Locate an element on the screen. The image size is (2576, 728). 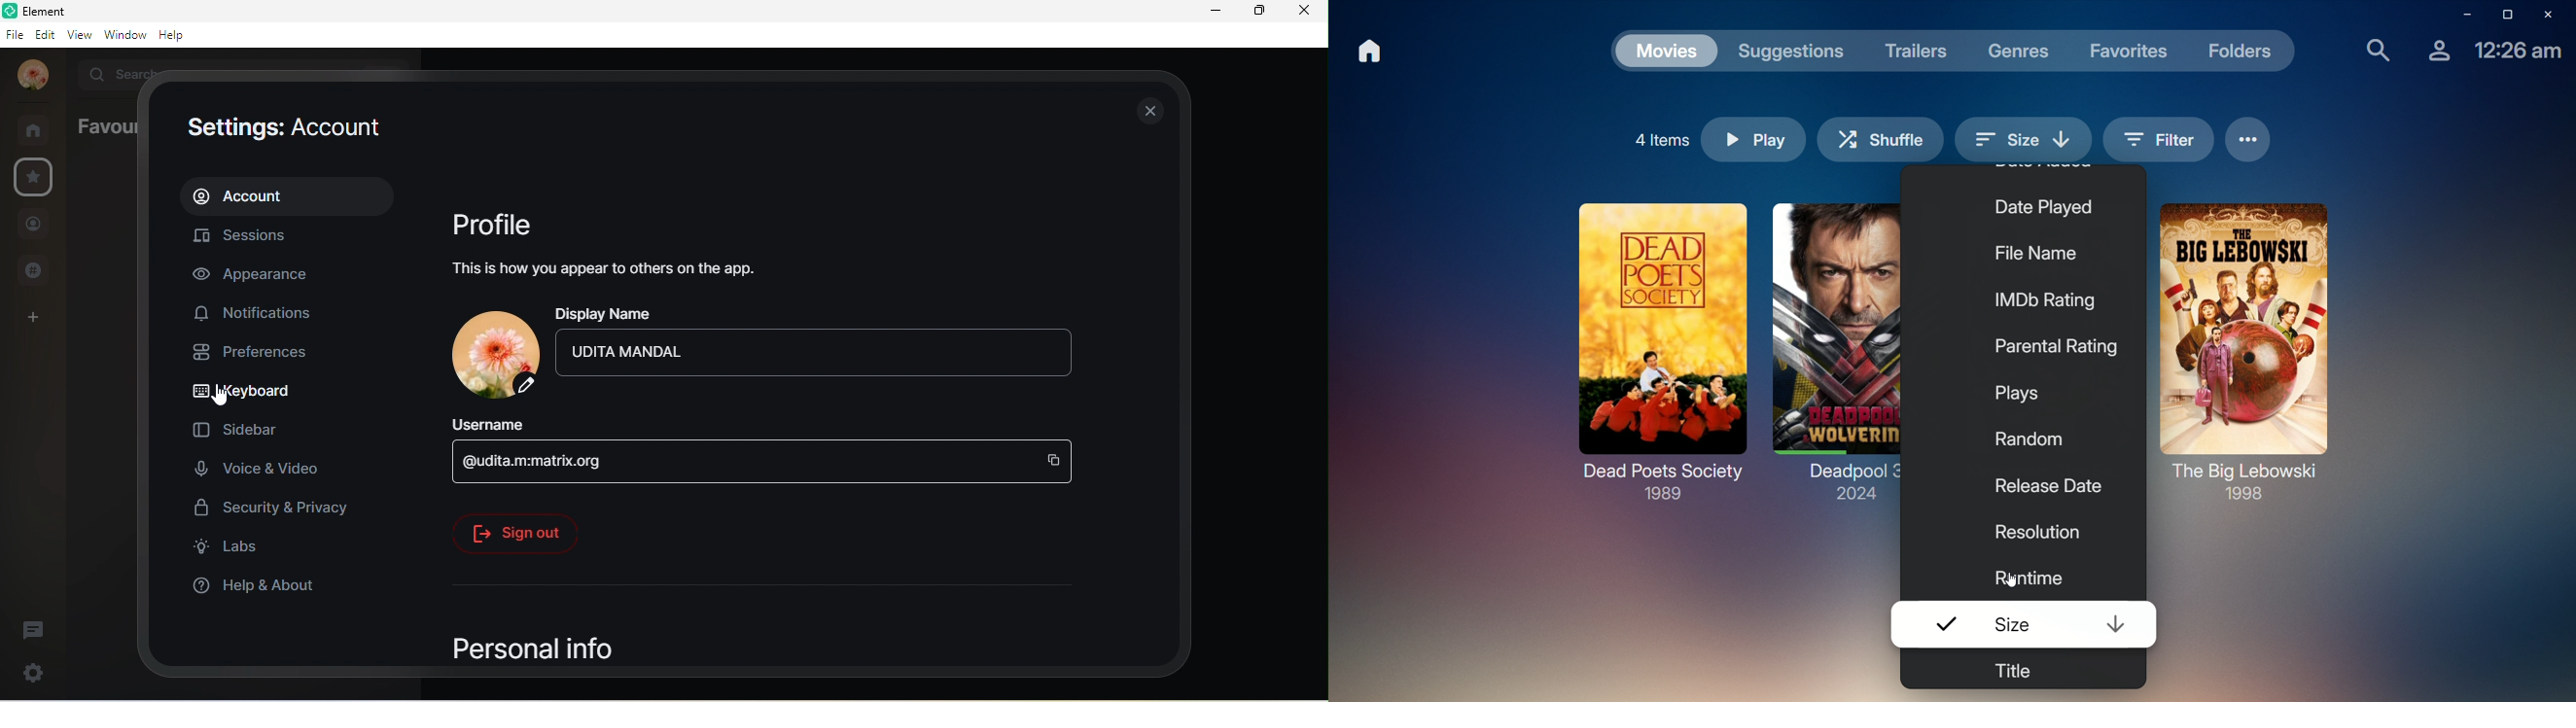
people is located at coordinates (37, 222).